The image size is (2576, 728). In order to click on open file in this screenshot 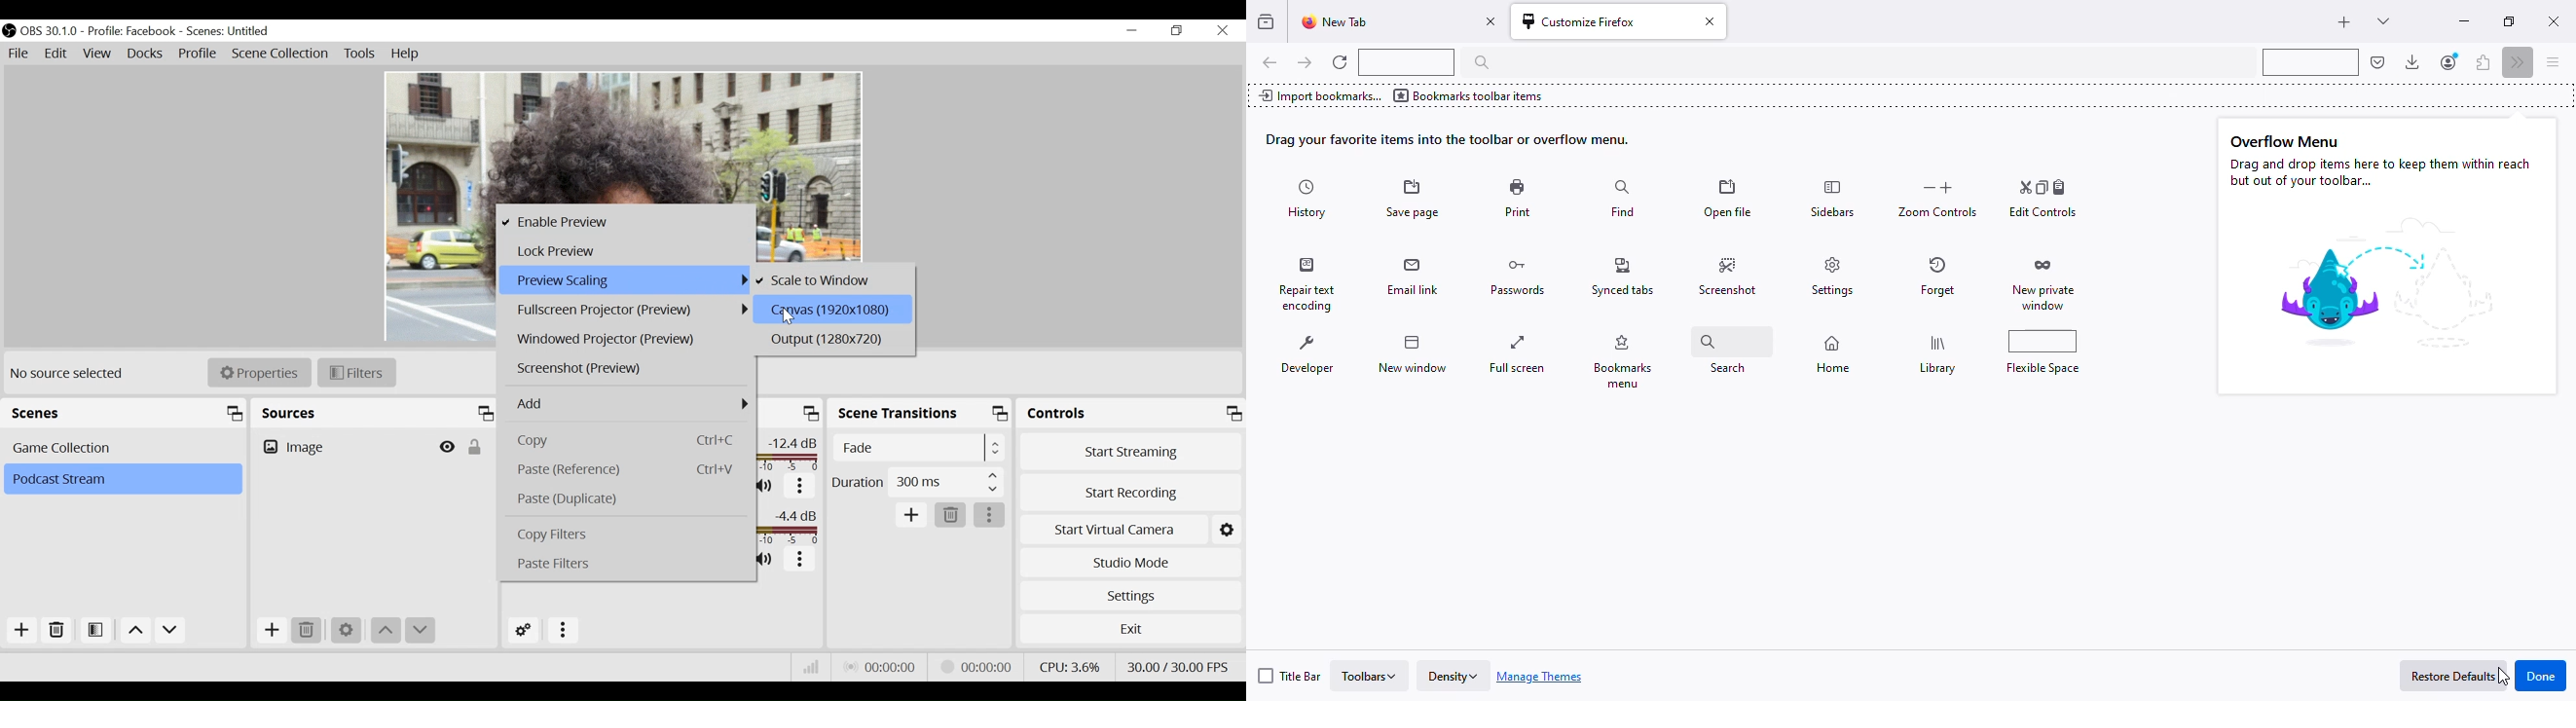, I will do `click(1729, 200)`.